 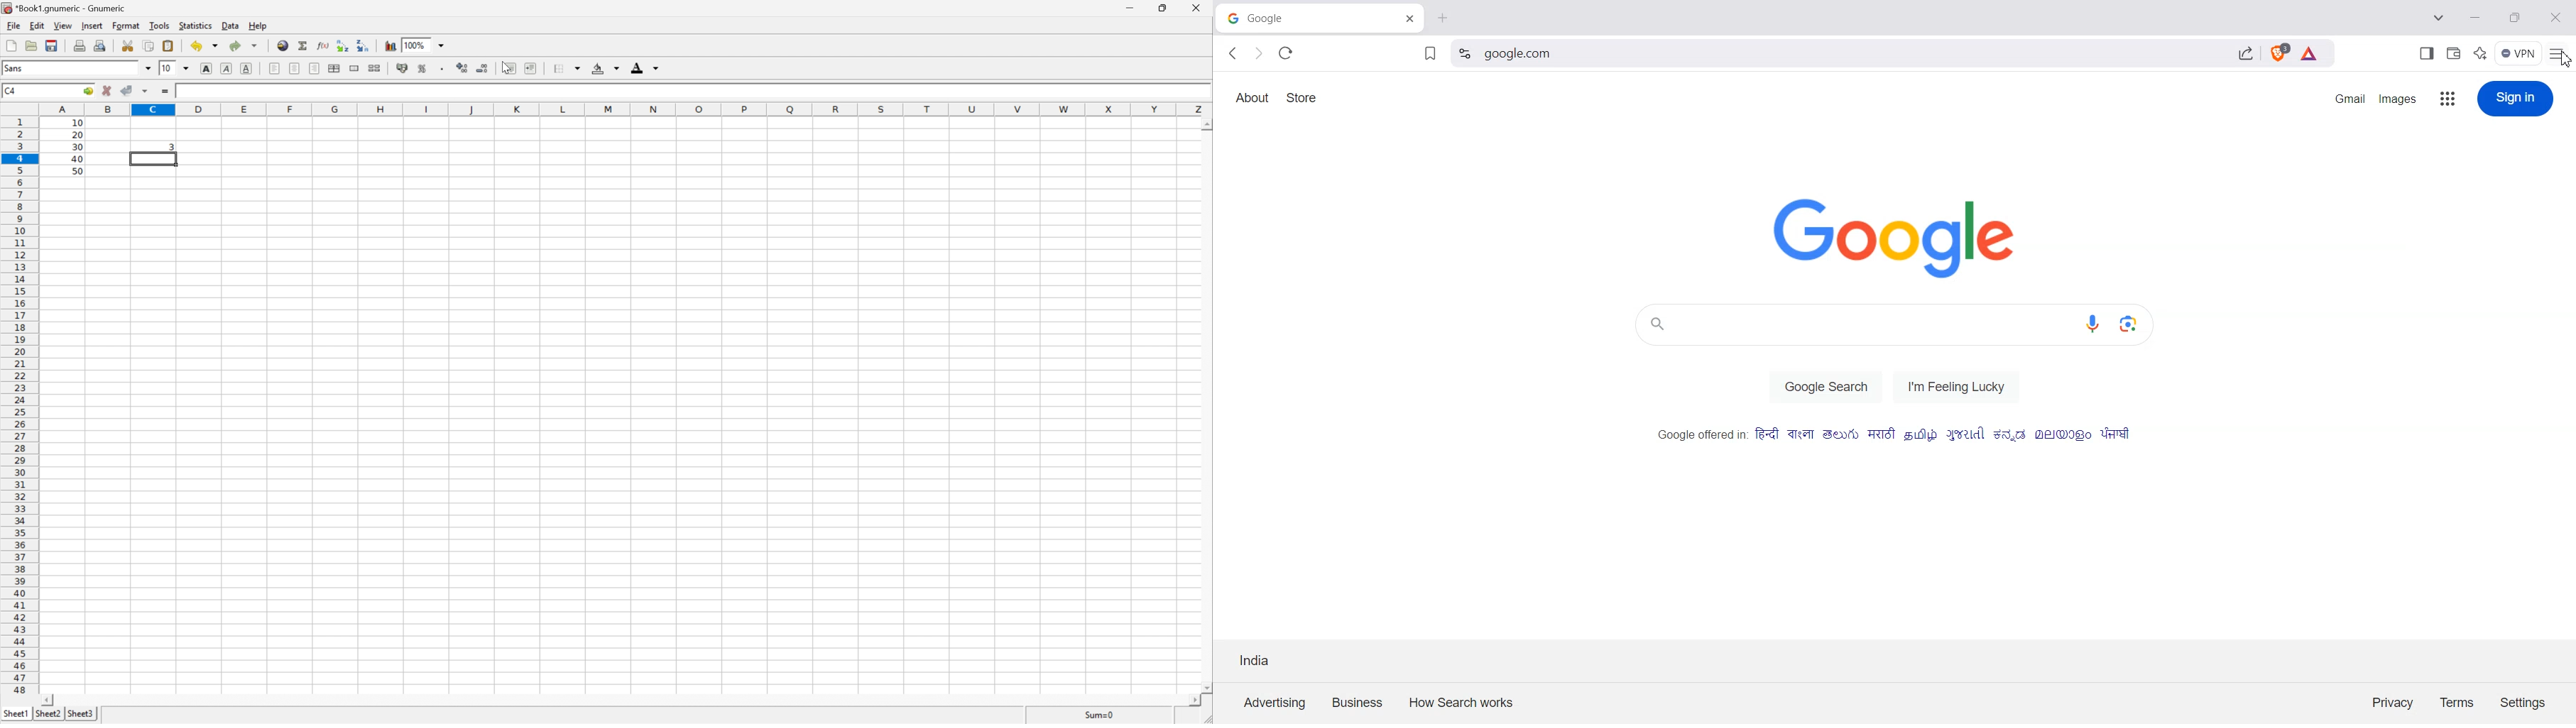 What do you see at coordinates (80, 45) in the screenshot?
I see `Print the current file` at bounding box center [80, 45].